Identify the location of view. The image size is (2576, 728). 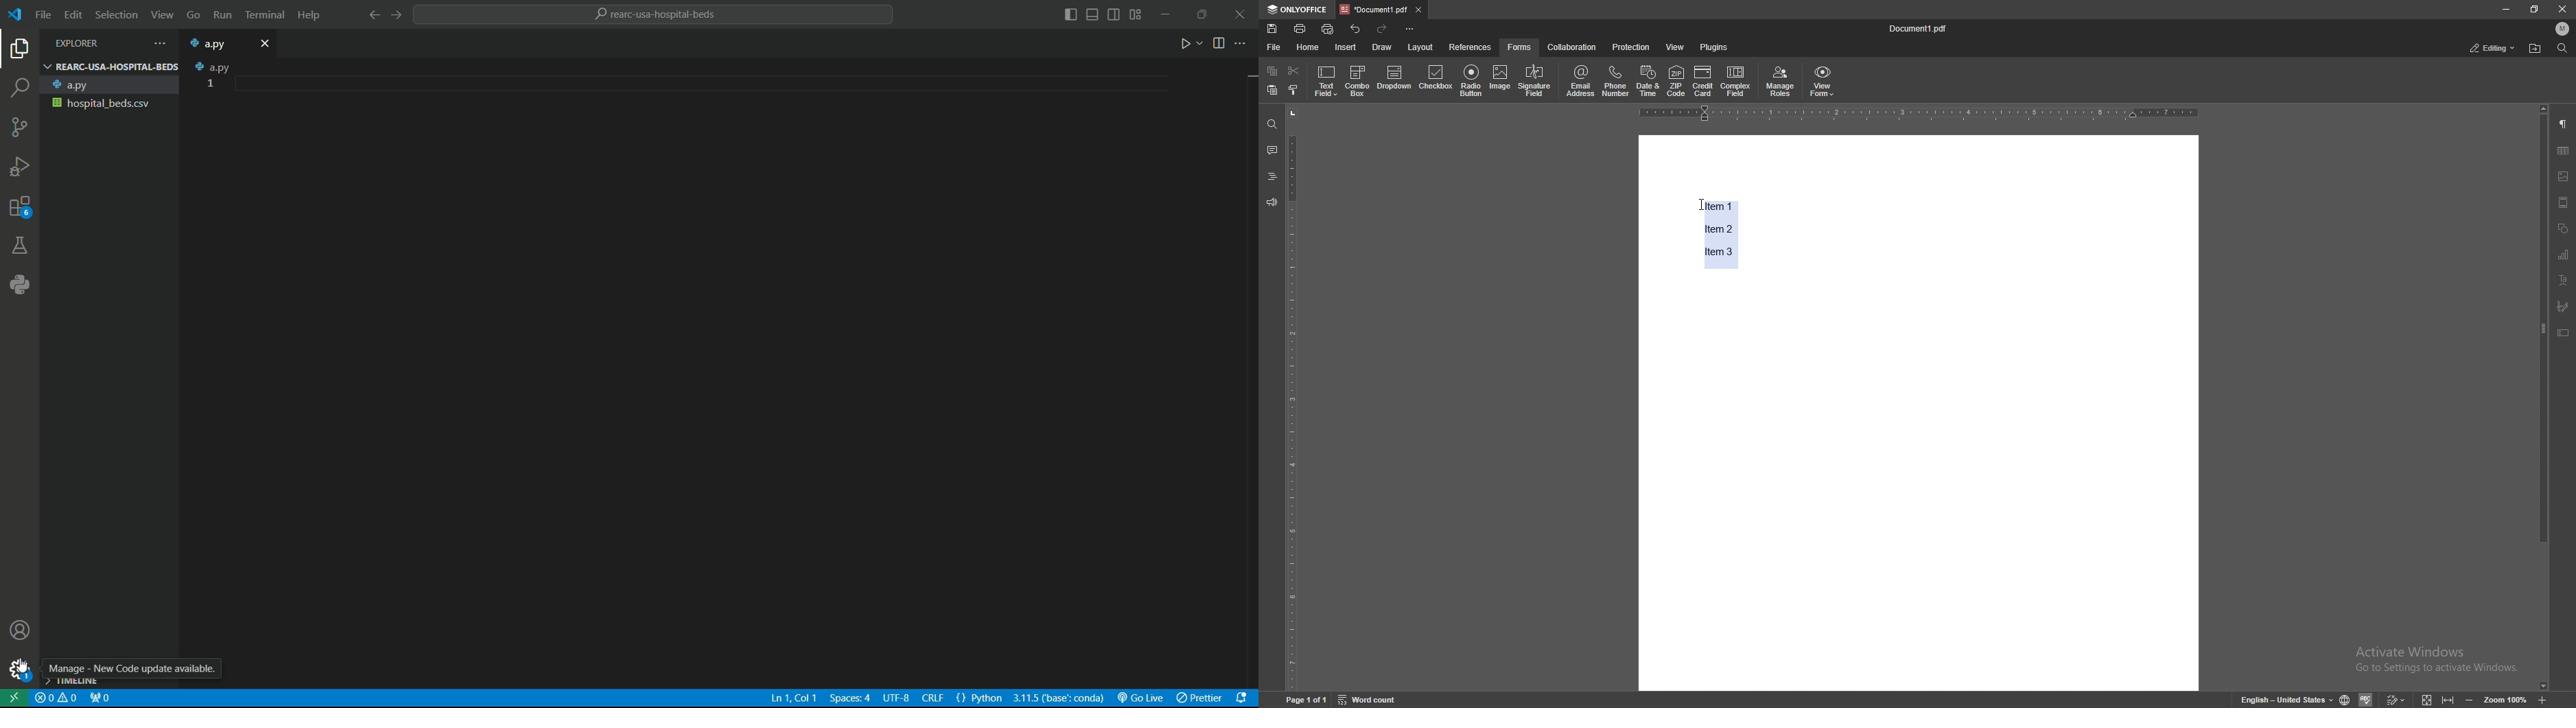
(1676, 47).